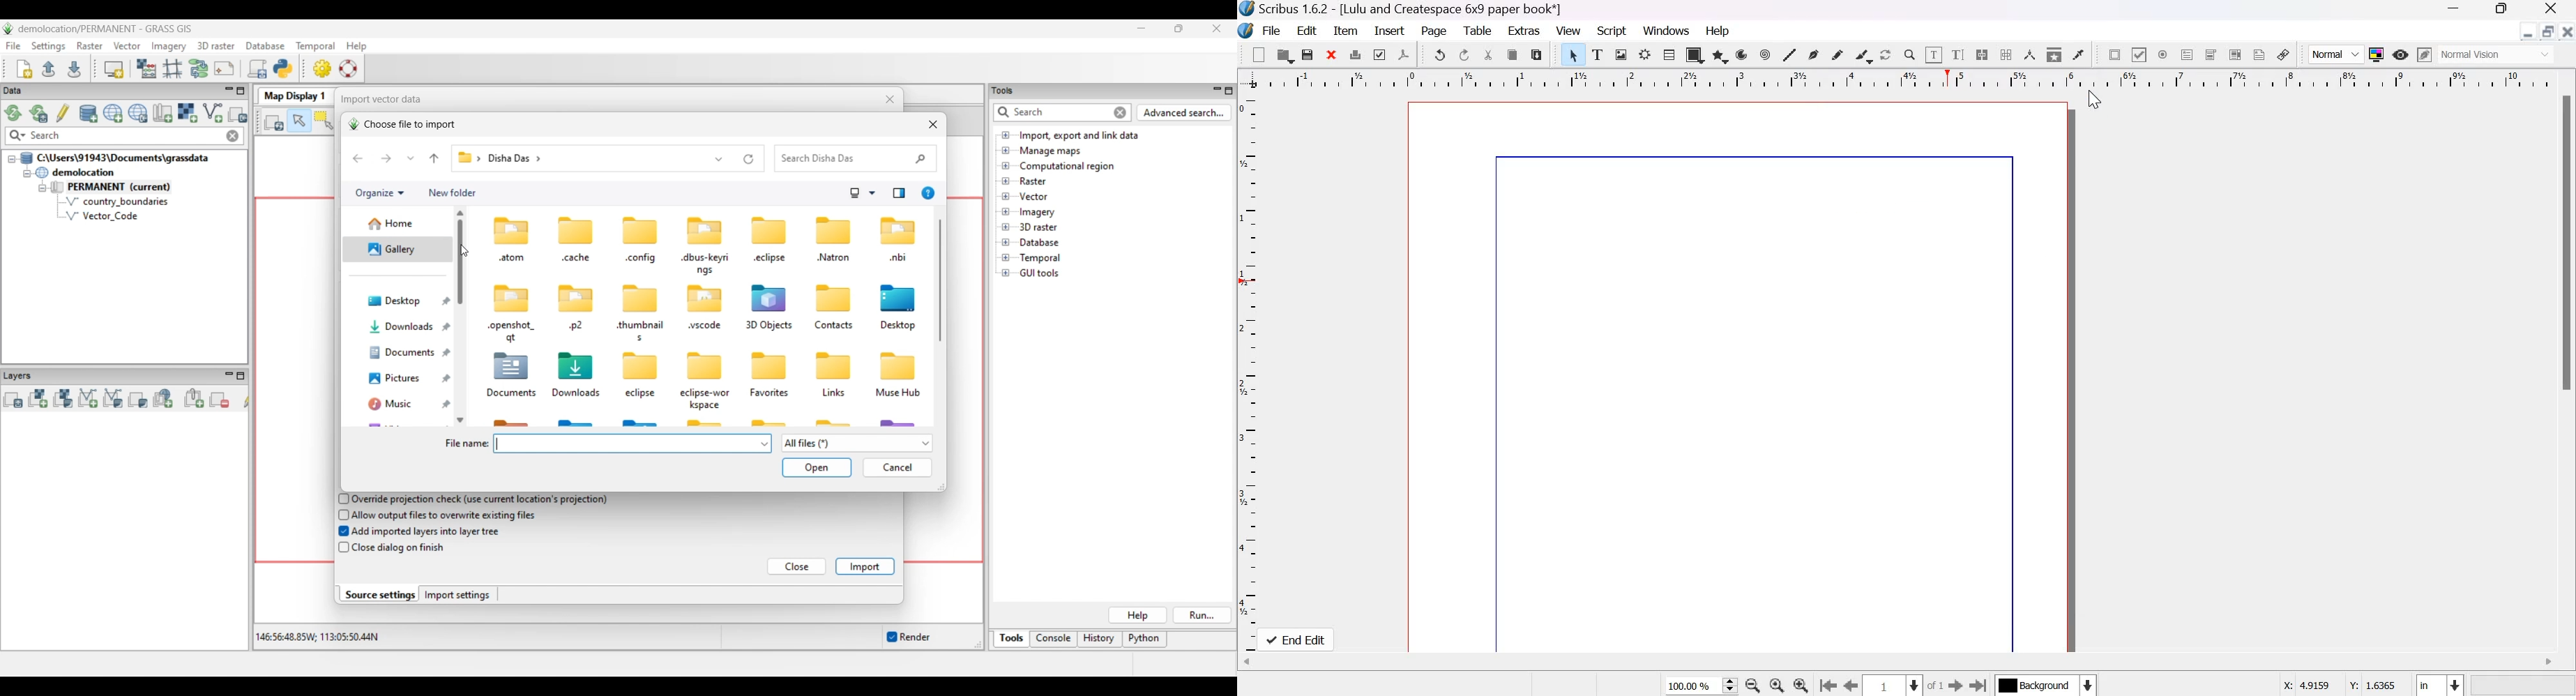 This screenshot has height=700, width=2576. What do you see at coordinates (1308, 54) in the screenshot?
I see `save` at bounding box center [1308, 54].